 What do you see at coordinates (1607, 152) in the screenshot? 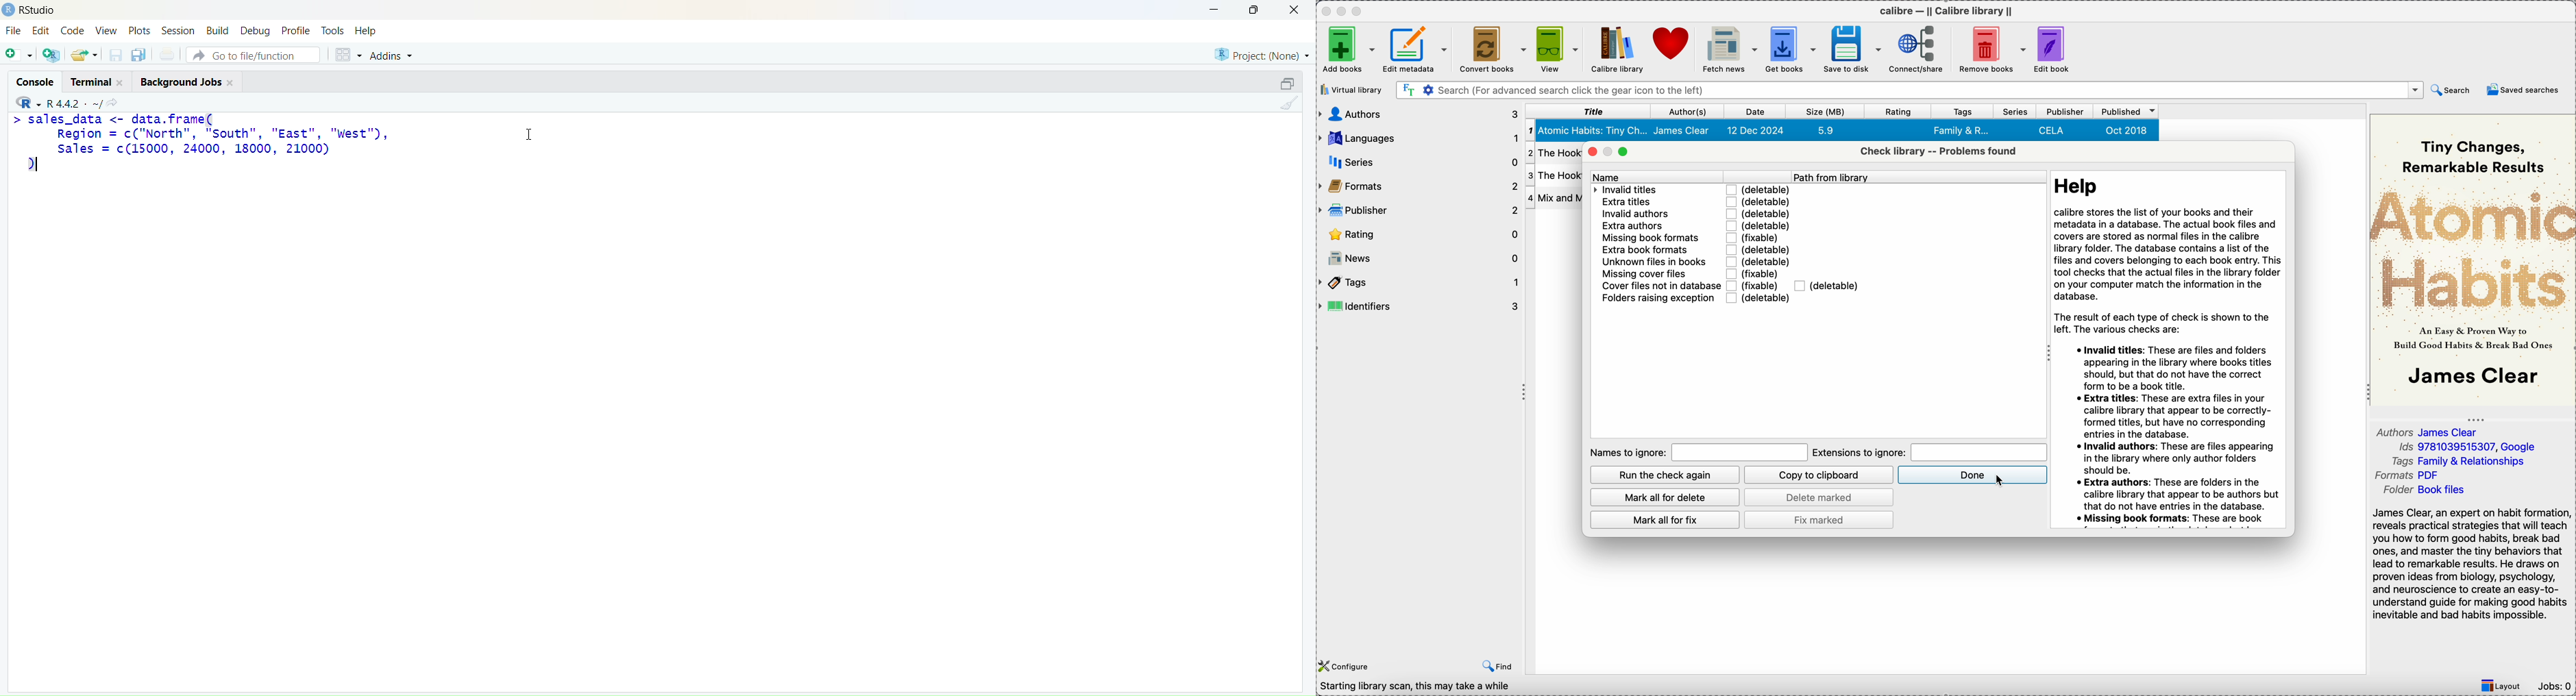
I see `minimize` at bounding box center [1607, 152].